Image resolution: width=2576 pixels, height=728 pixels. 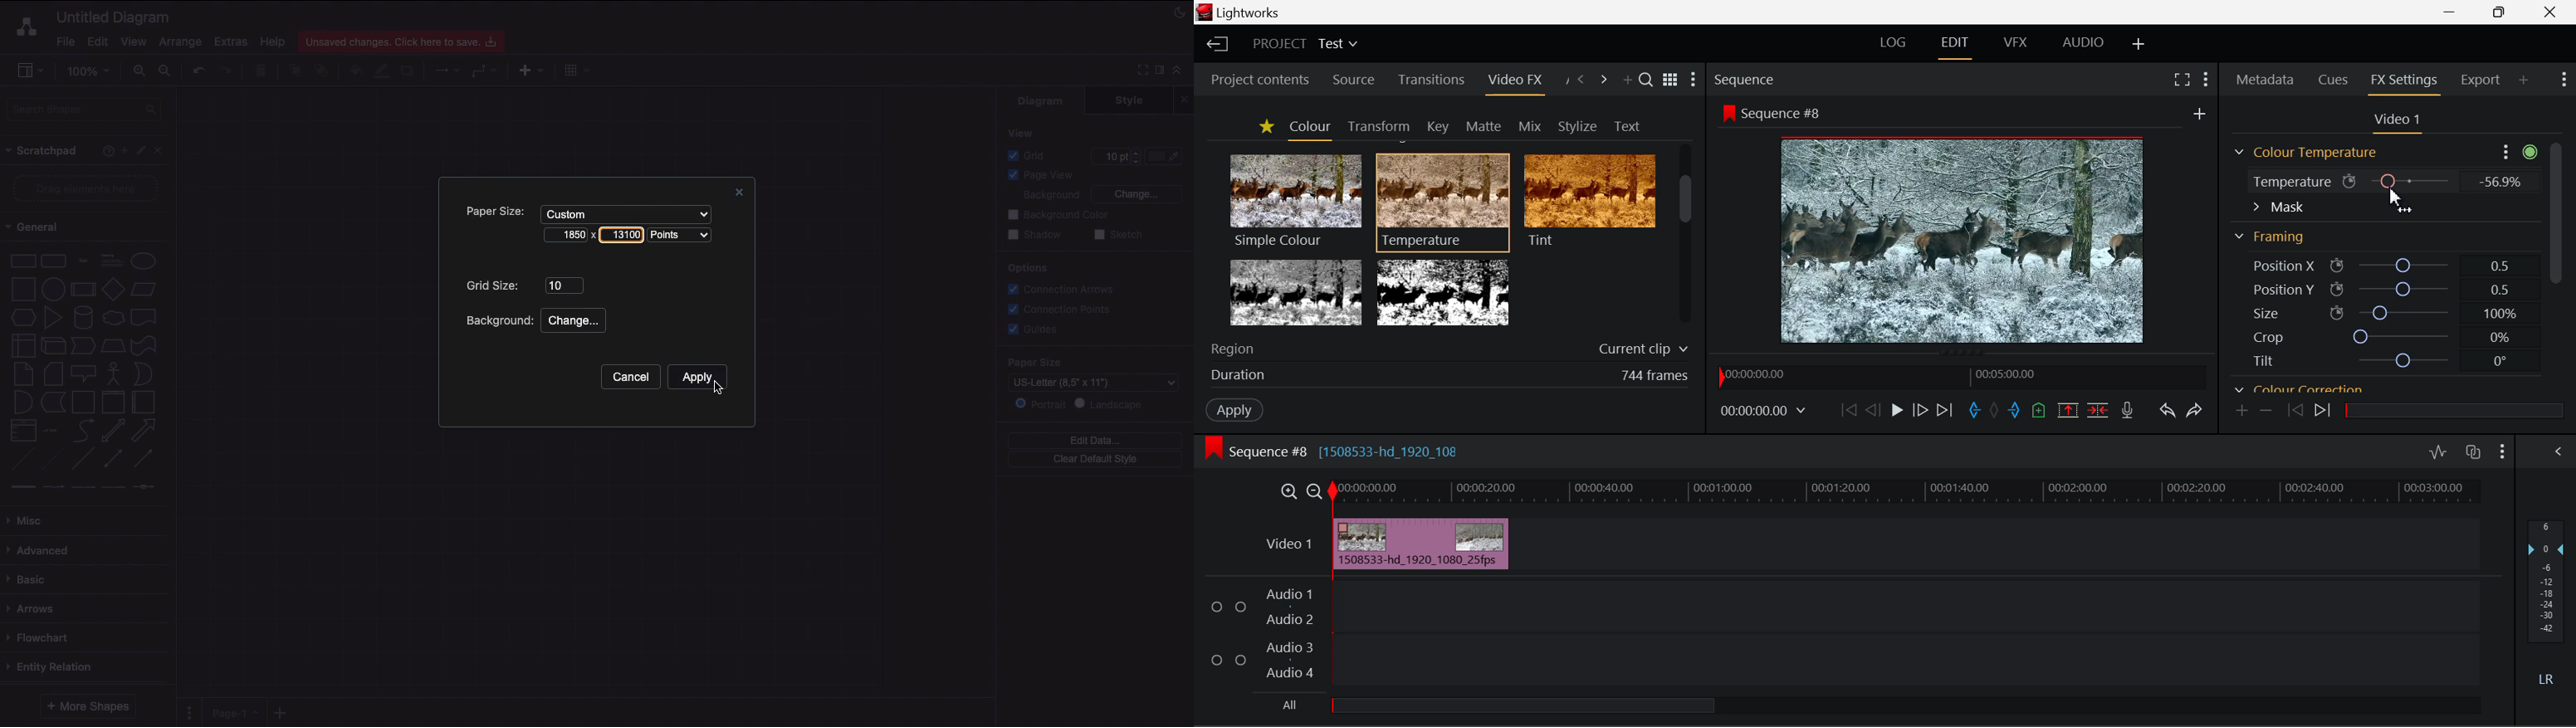 What do you see at coordinates (1873, 410) in the screenshot?
I see `Go Back` at bounding box center [1873, 410].